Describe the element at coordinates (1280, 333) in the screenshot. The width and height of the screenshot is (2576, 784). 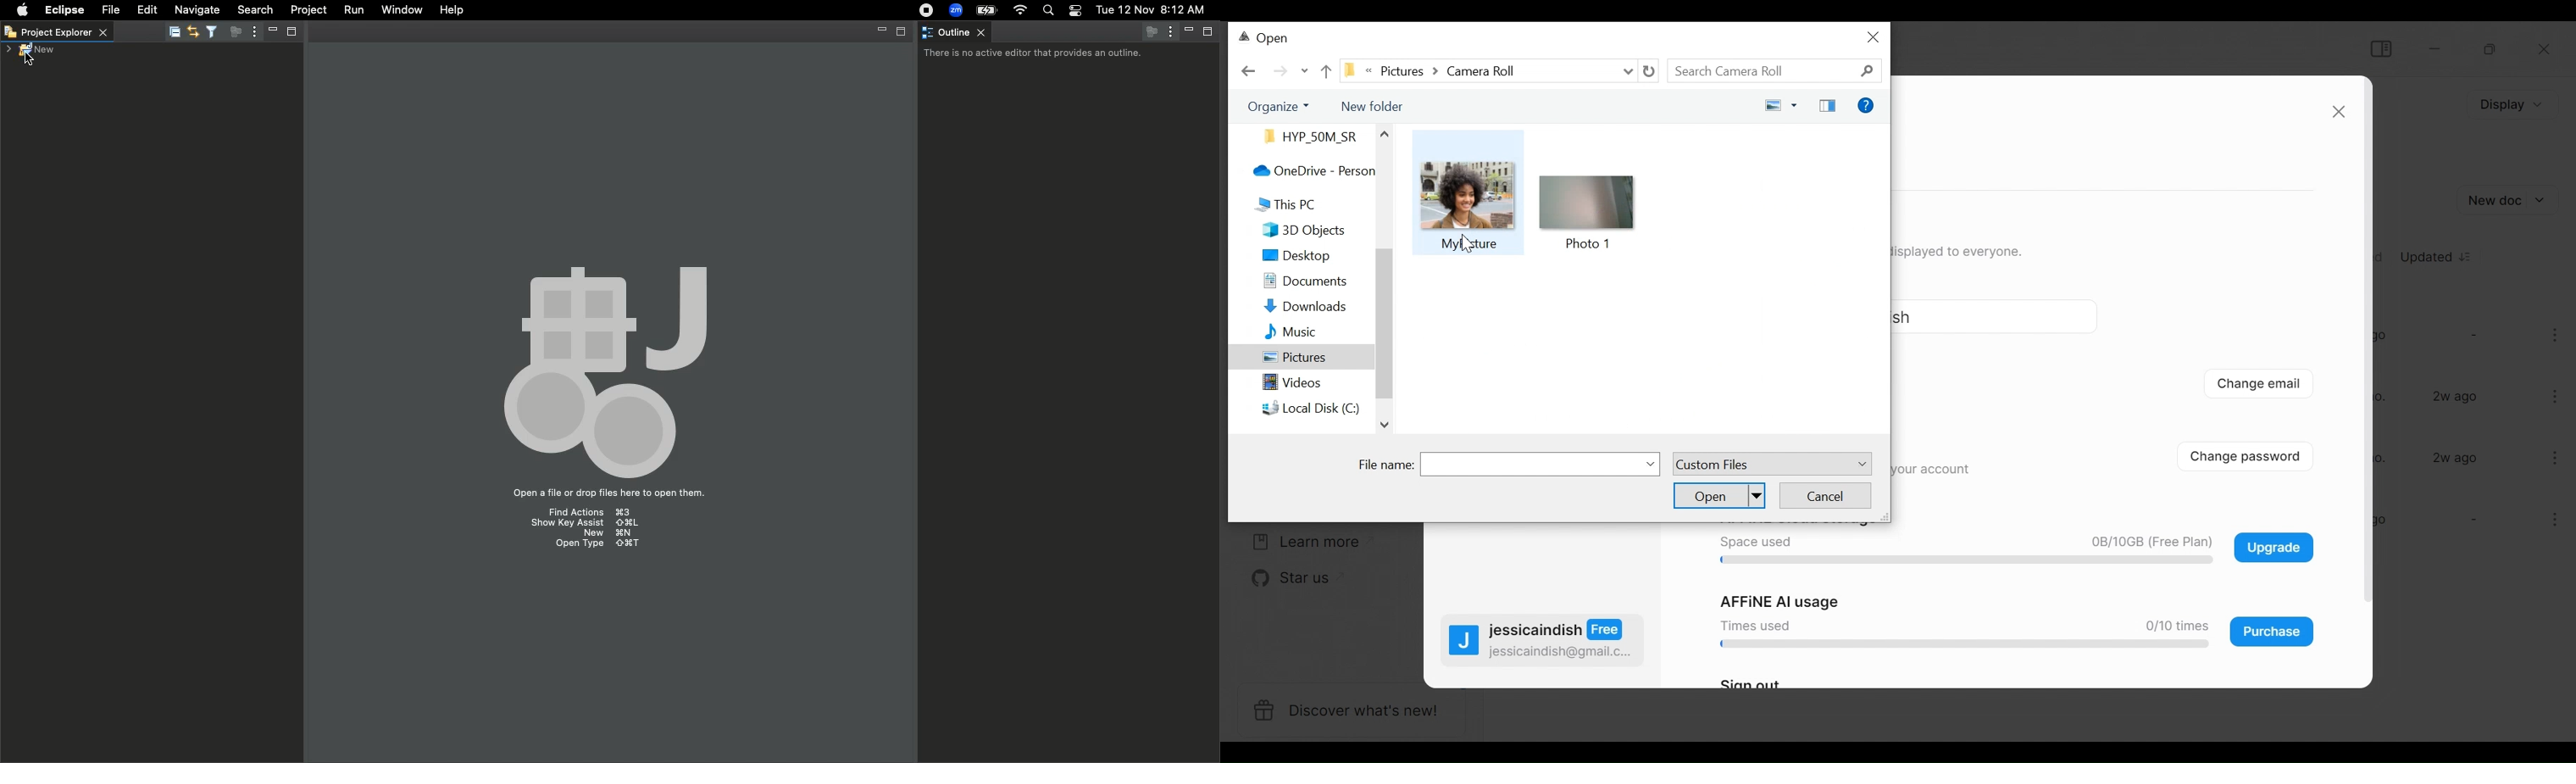
I see `Music` at that location.